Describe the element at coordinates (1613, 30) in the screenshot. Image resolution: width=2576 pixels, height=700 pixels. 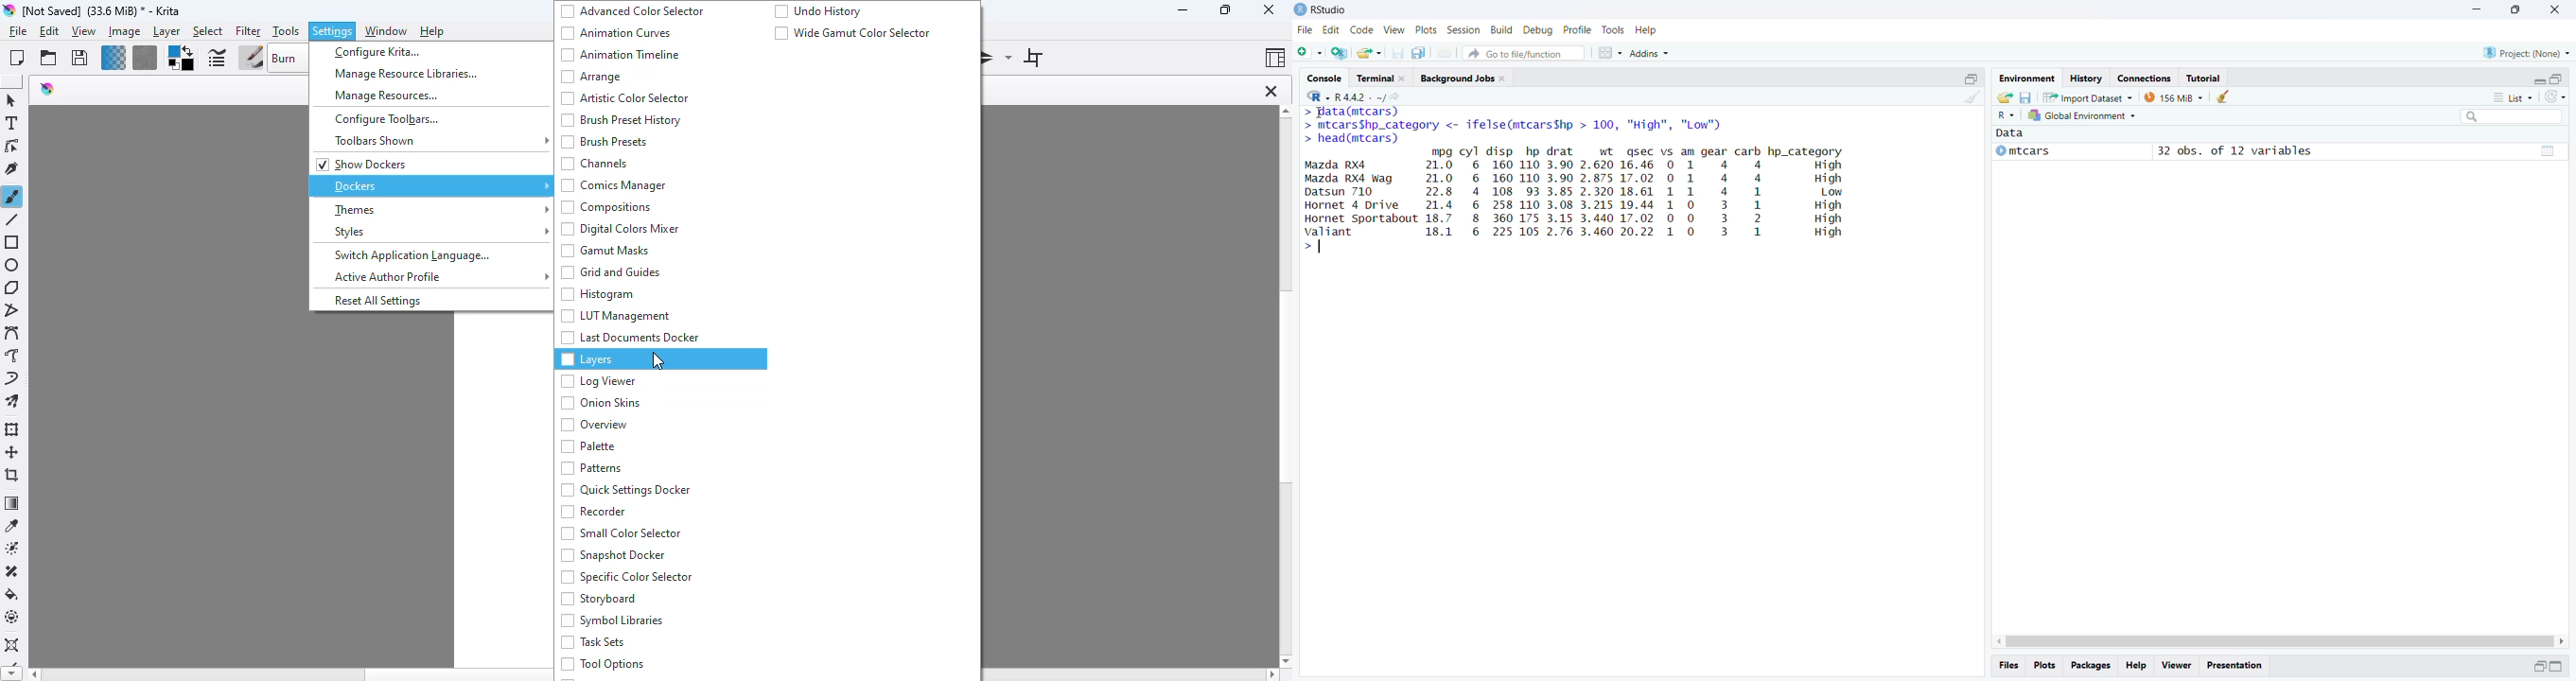
I see `Tools` at that location.